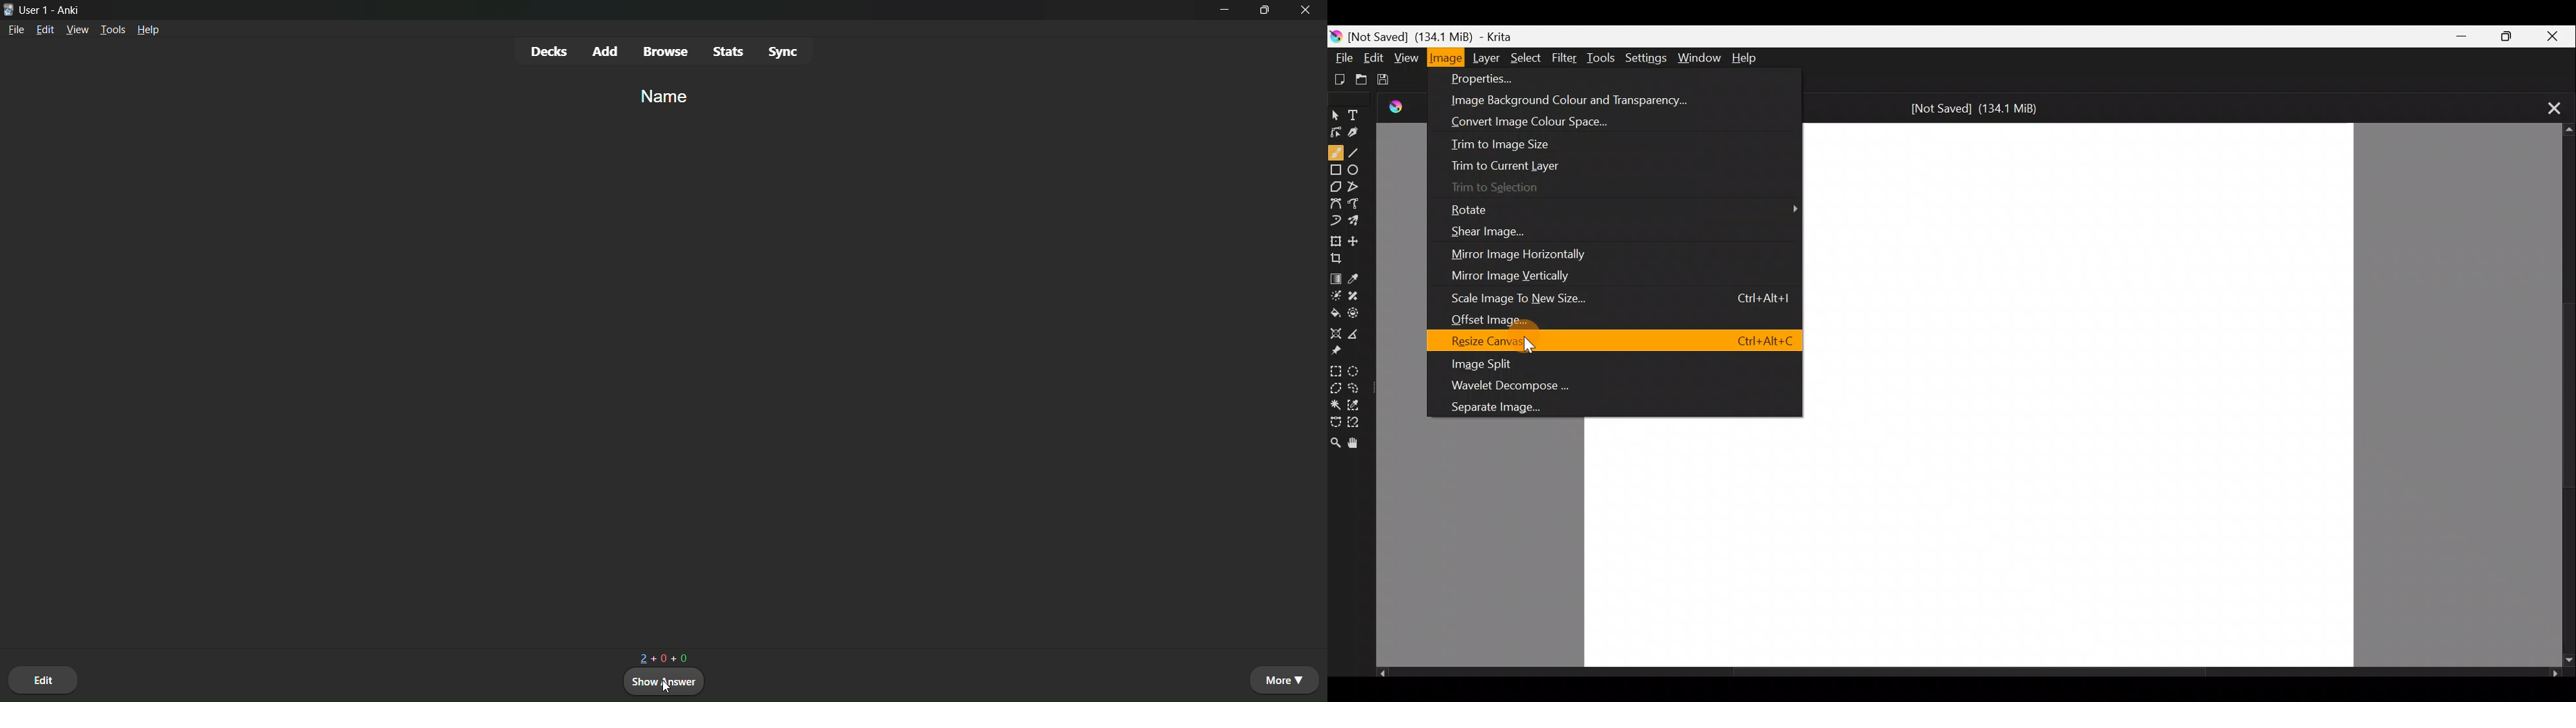 This screenshot has height=728, width=2576. I want to click on browse, so click(666, 53).